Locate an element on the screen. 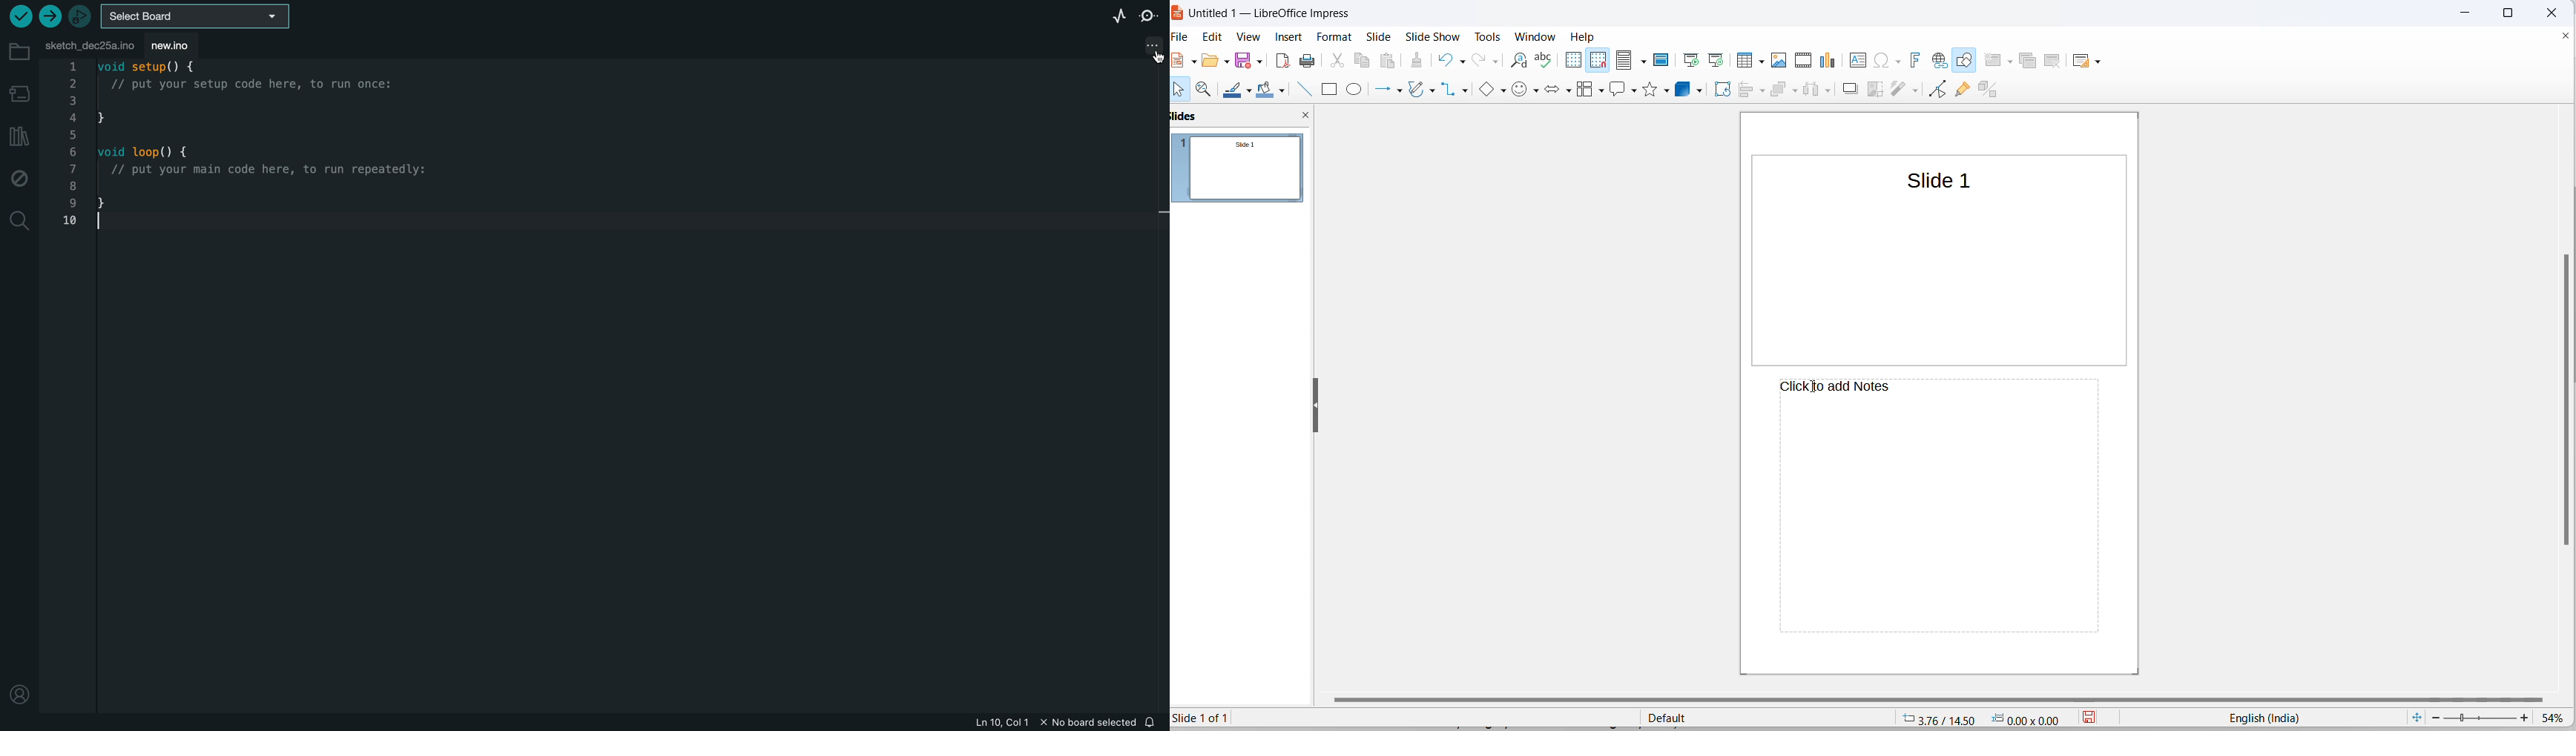 Image resolution: width=2576 pixels, height=756 pixels. maximize is located at coordinates (2513, 13).